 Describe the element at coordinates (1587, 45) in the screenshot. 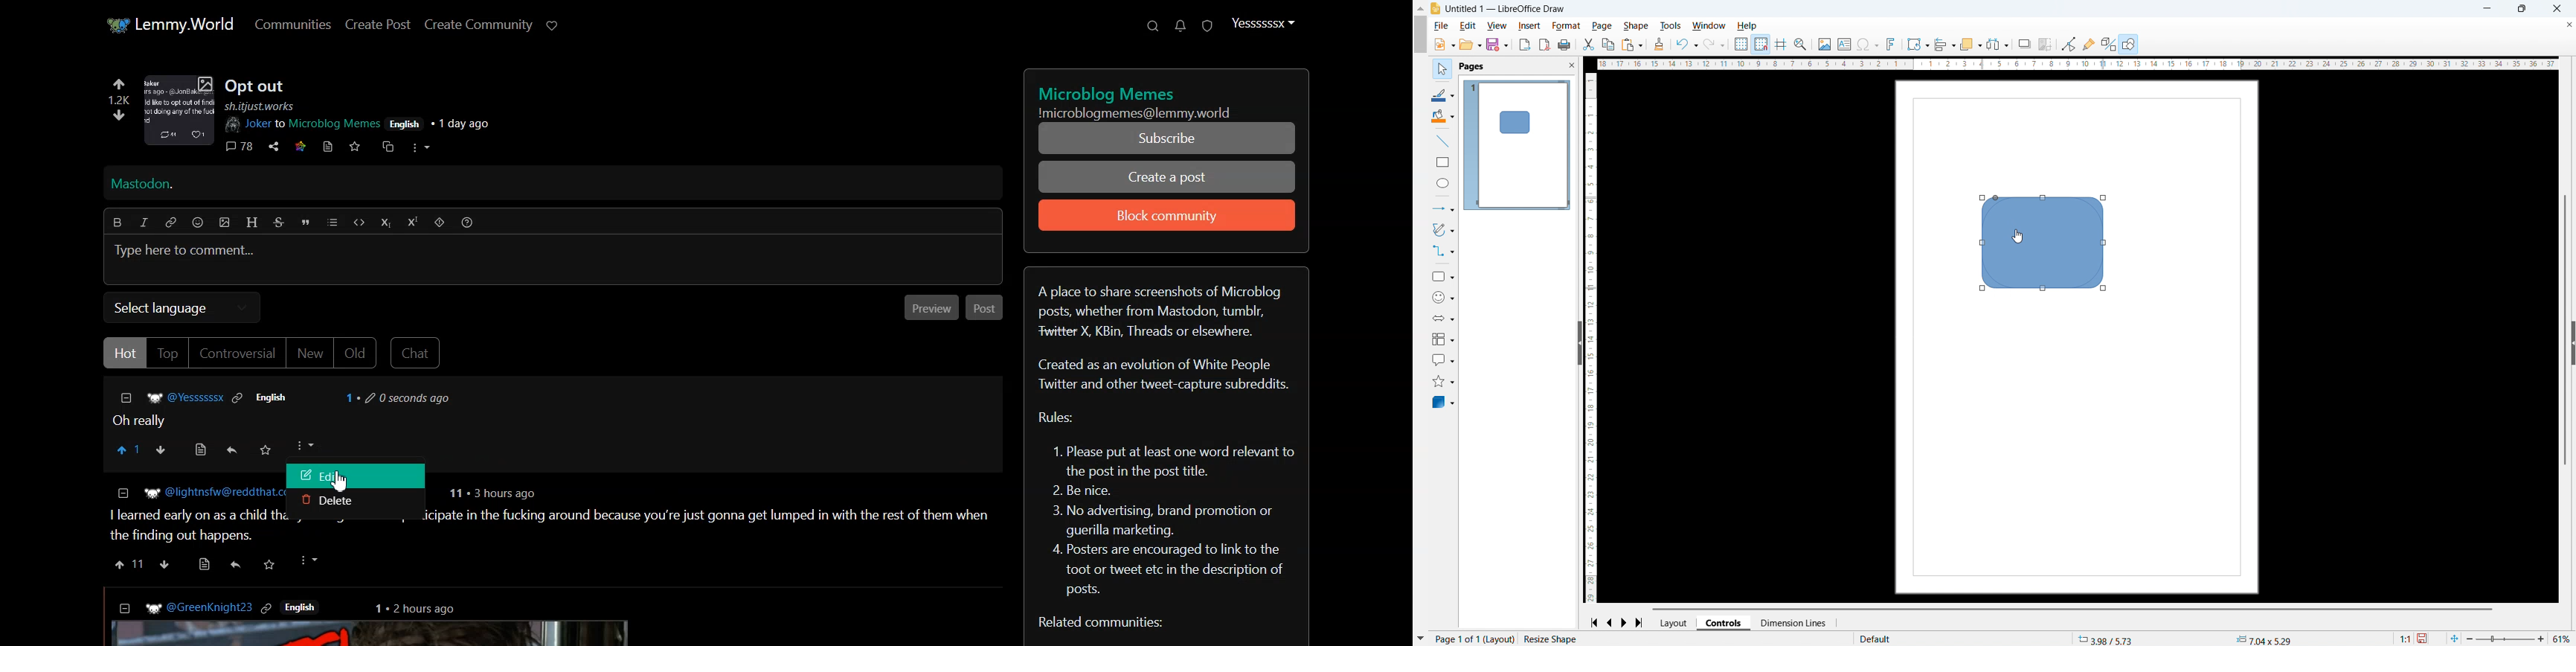

I see `cut ` at that location.